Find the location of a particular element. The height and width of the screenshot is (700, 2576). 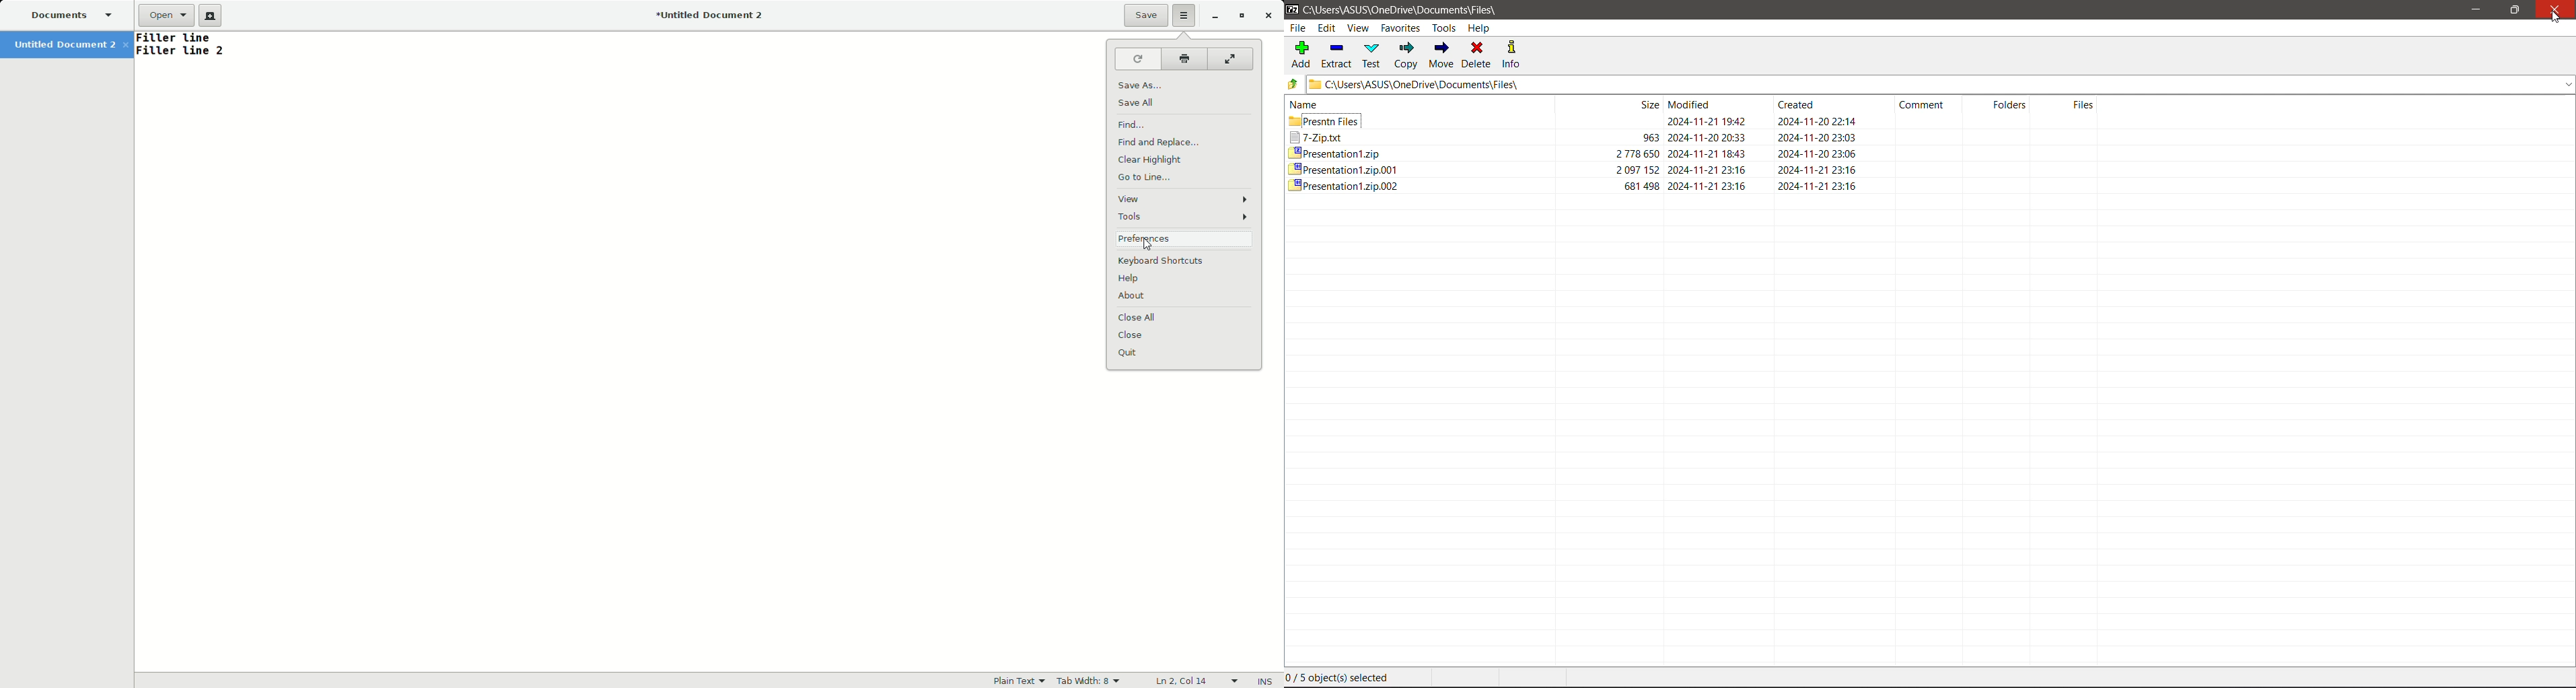

Folders is located at coordinates (2011, 104).